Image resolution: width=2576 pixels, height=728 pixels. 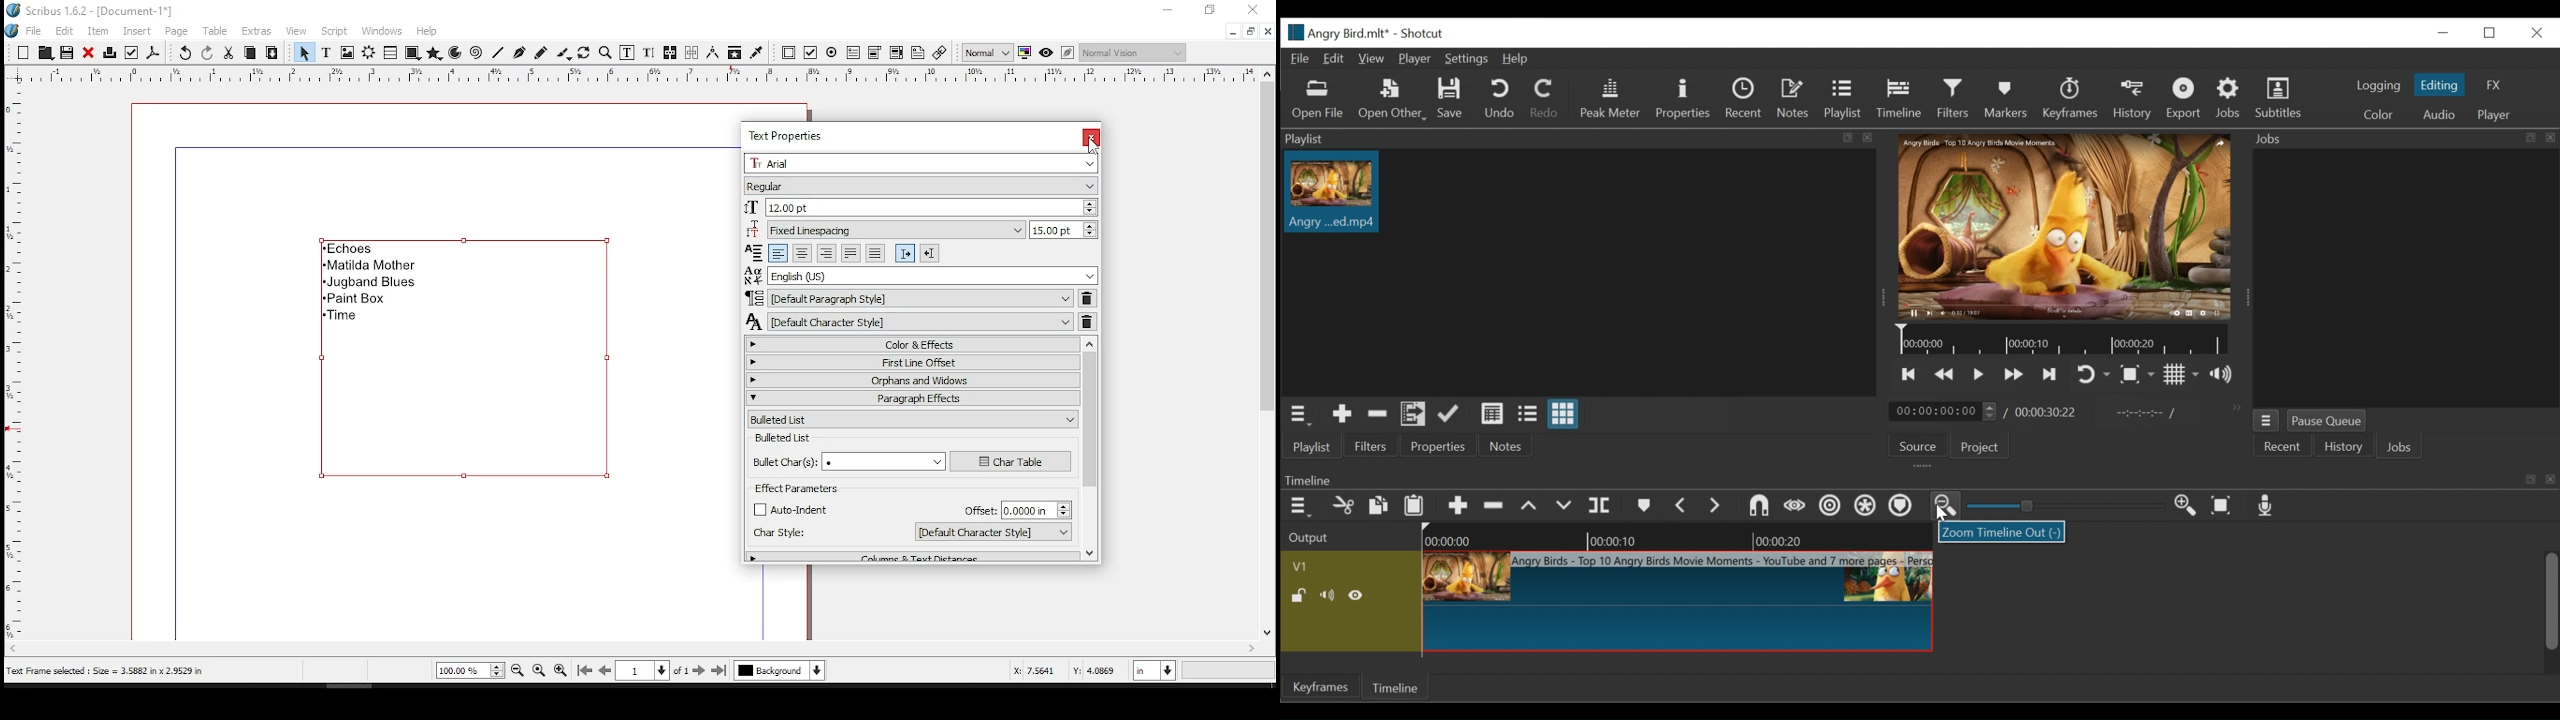 I want to click on delete paragraph style, so click(x=1088, y=298).